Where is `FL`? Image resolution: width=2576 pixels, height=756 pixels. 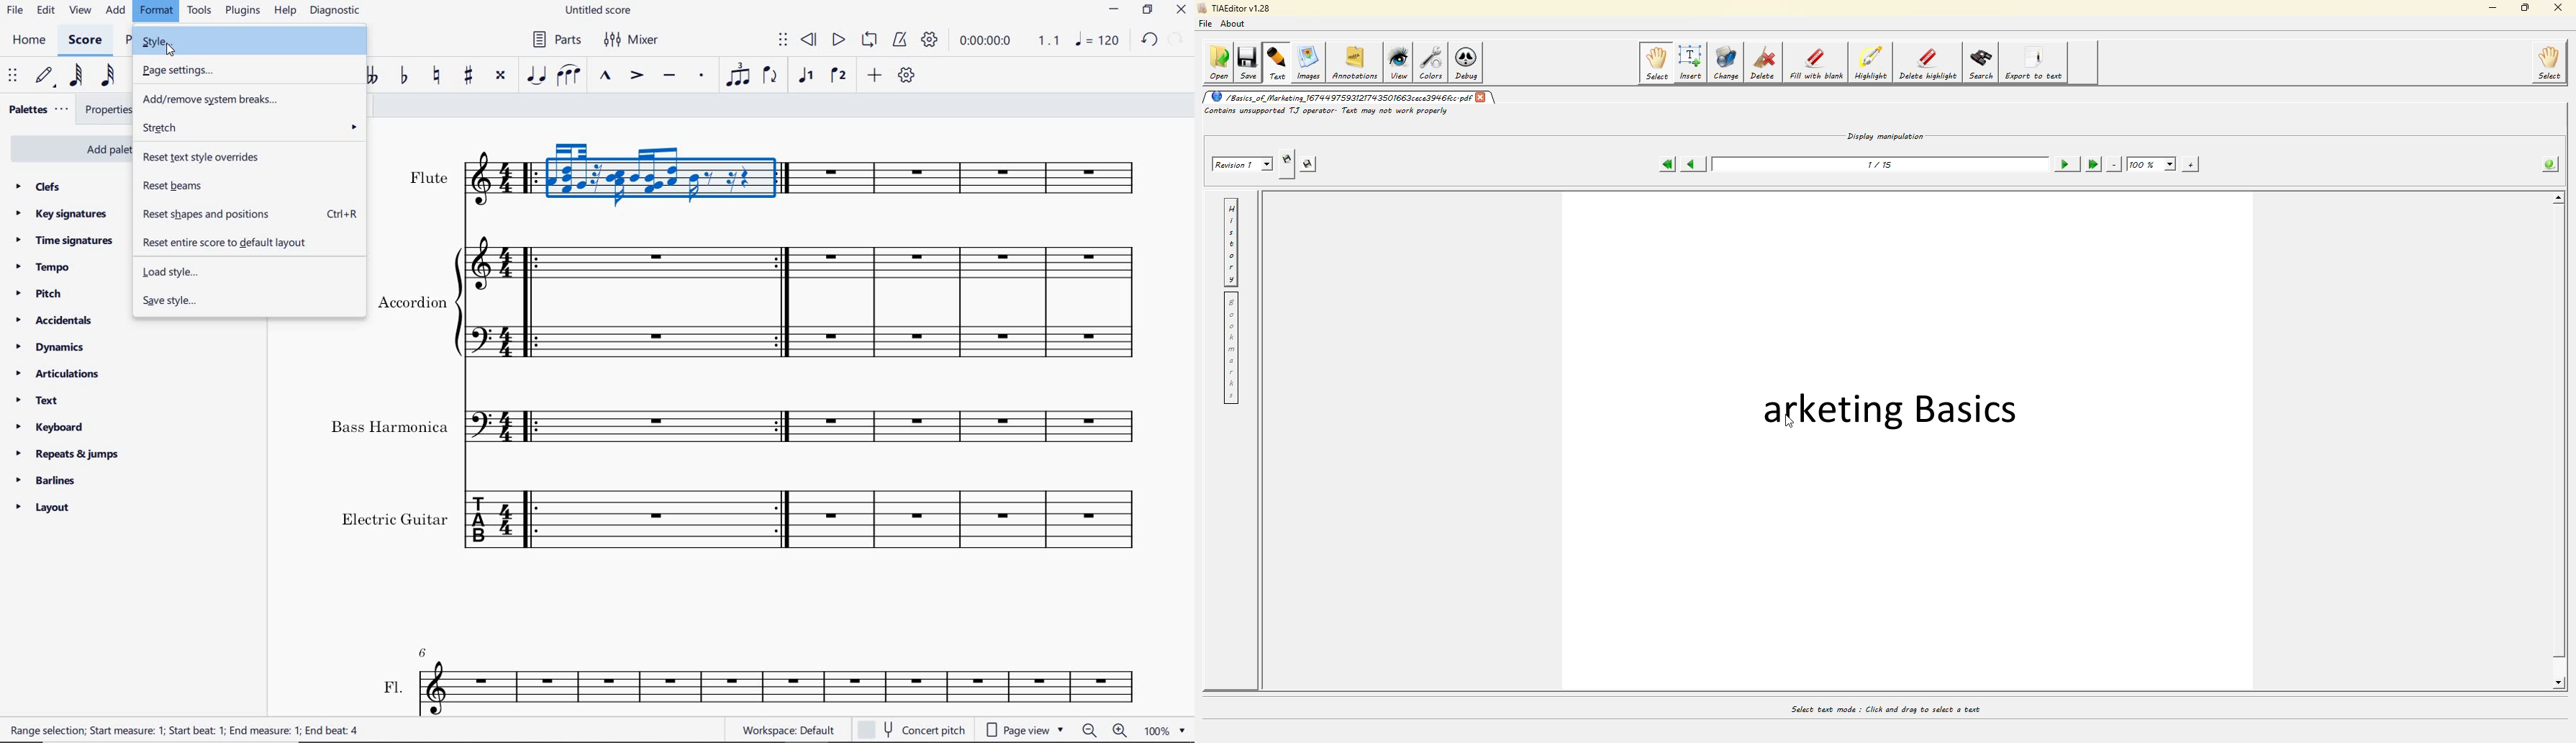
FL is located at coordinates (758, 680).